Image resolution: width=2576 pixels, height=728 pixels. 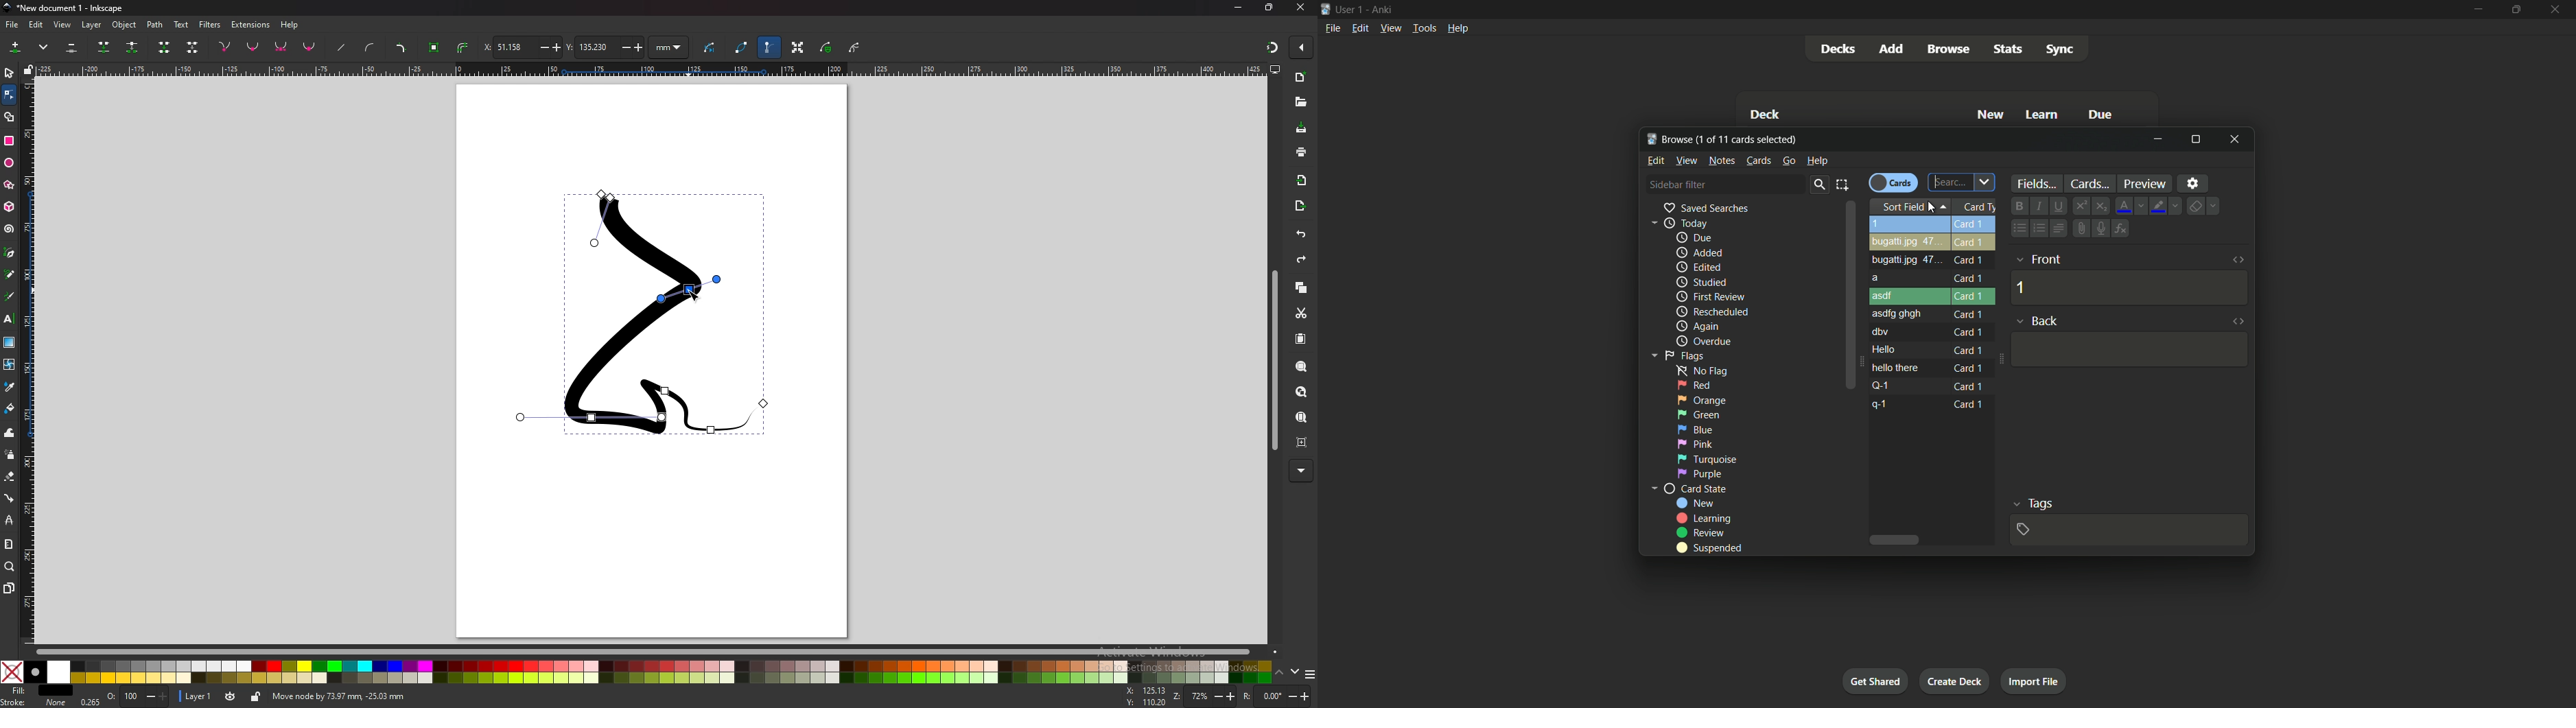 What do you see at coordinates (1424, 28) in the screenshot?
I see `tools menu` at bounding box center [1424, 28].